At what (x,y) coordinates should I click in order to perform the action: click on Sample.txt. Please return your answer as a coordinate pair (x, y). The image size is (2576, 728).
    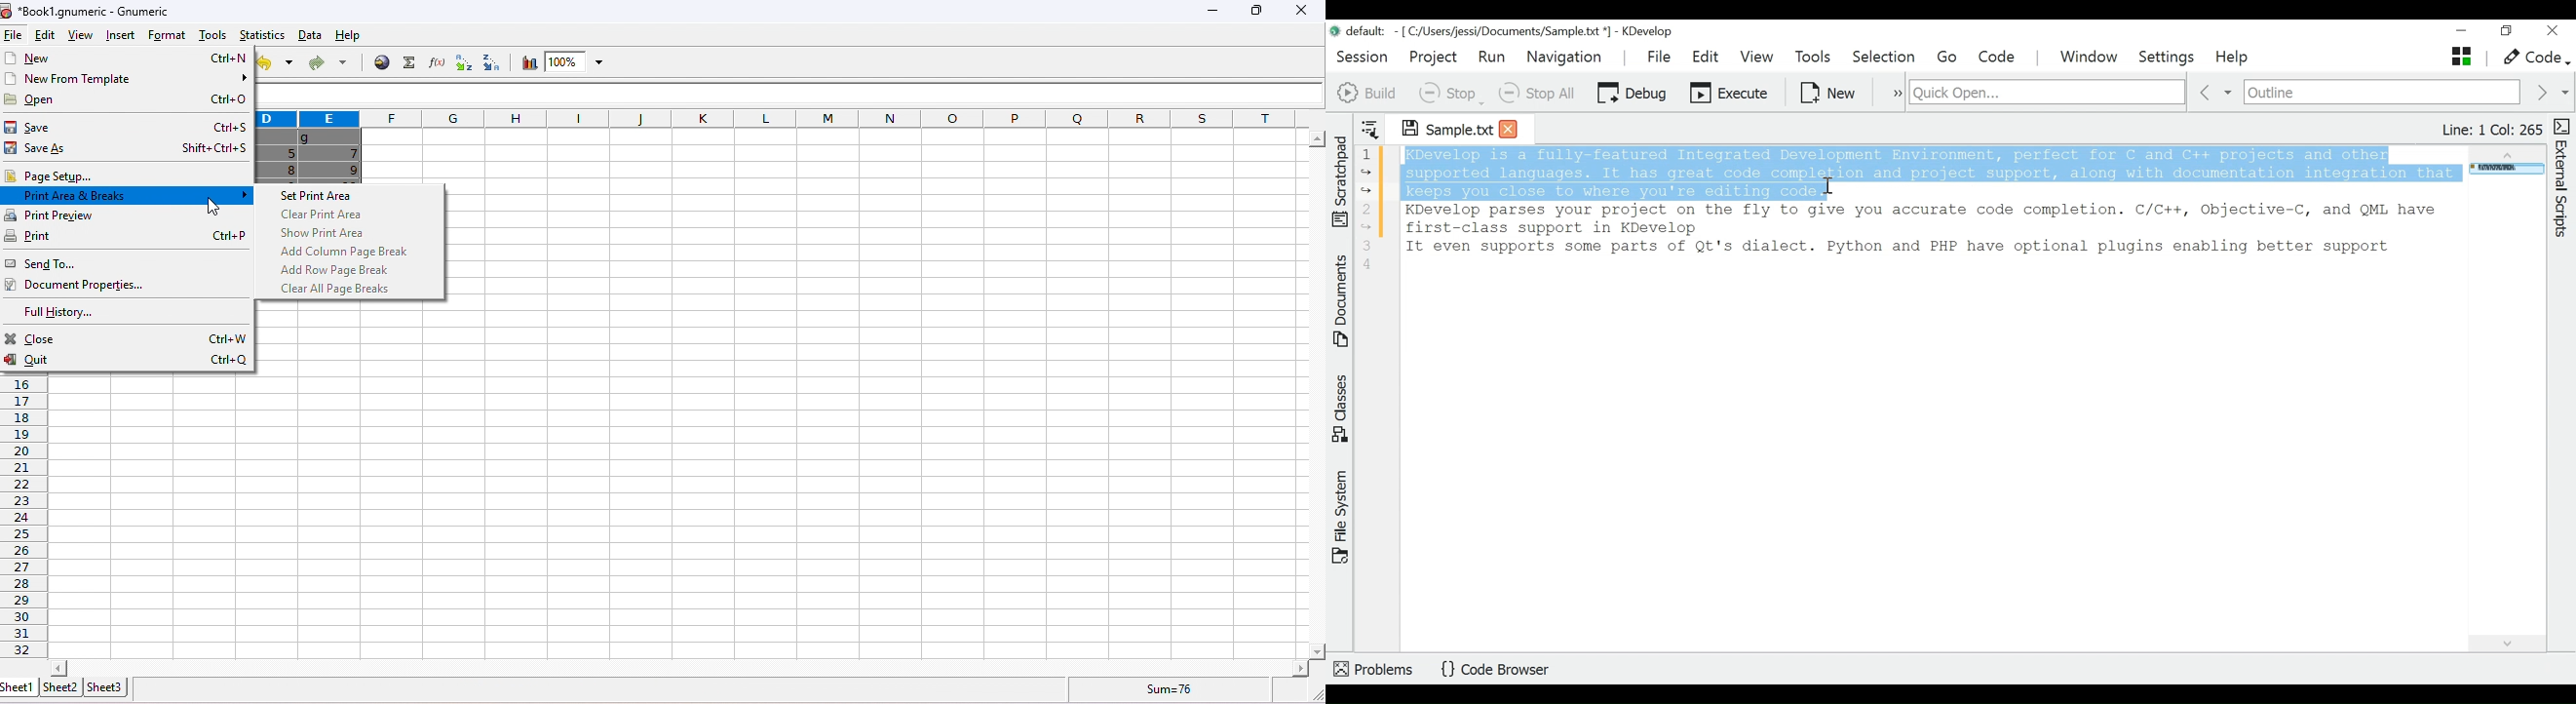
    Looking at the image, I should click on (1438, 126).